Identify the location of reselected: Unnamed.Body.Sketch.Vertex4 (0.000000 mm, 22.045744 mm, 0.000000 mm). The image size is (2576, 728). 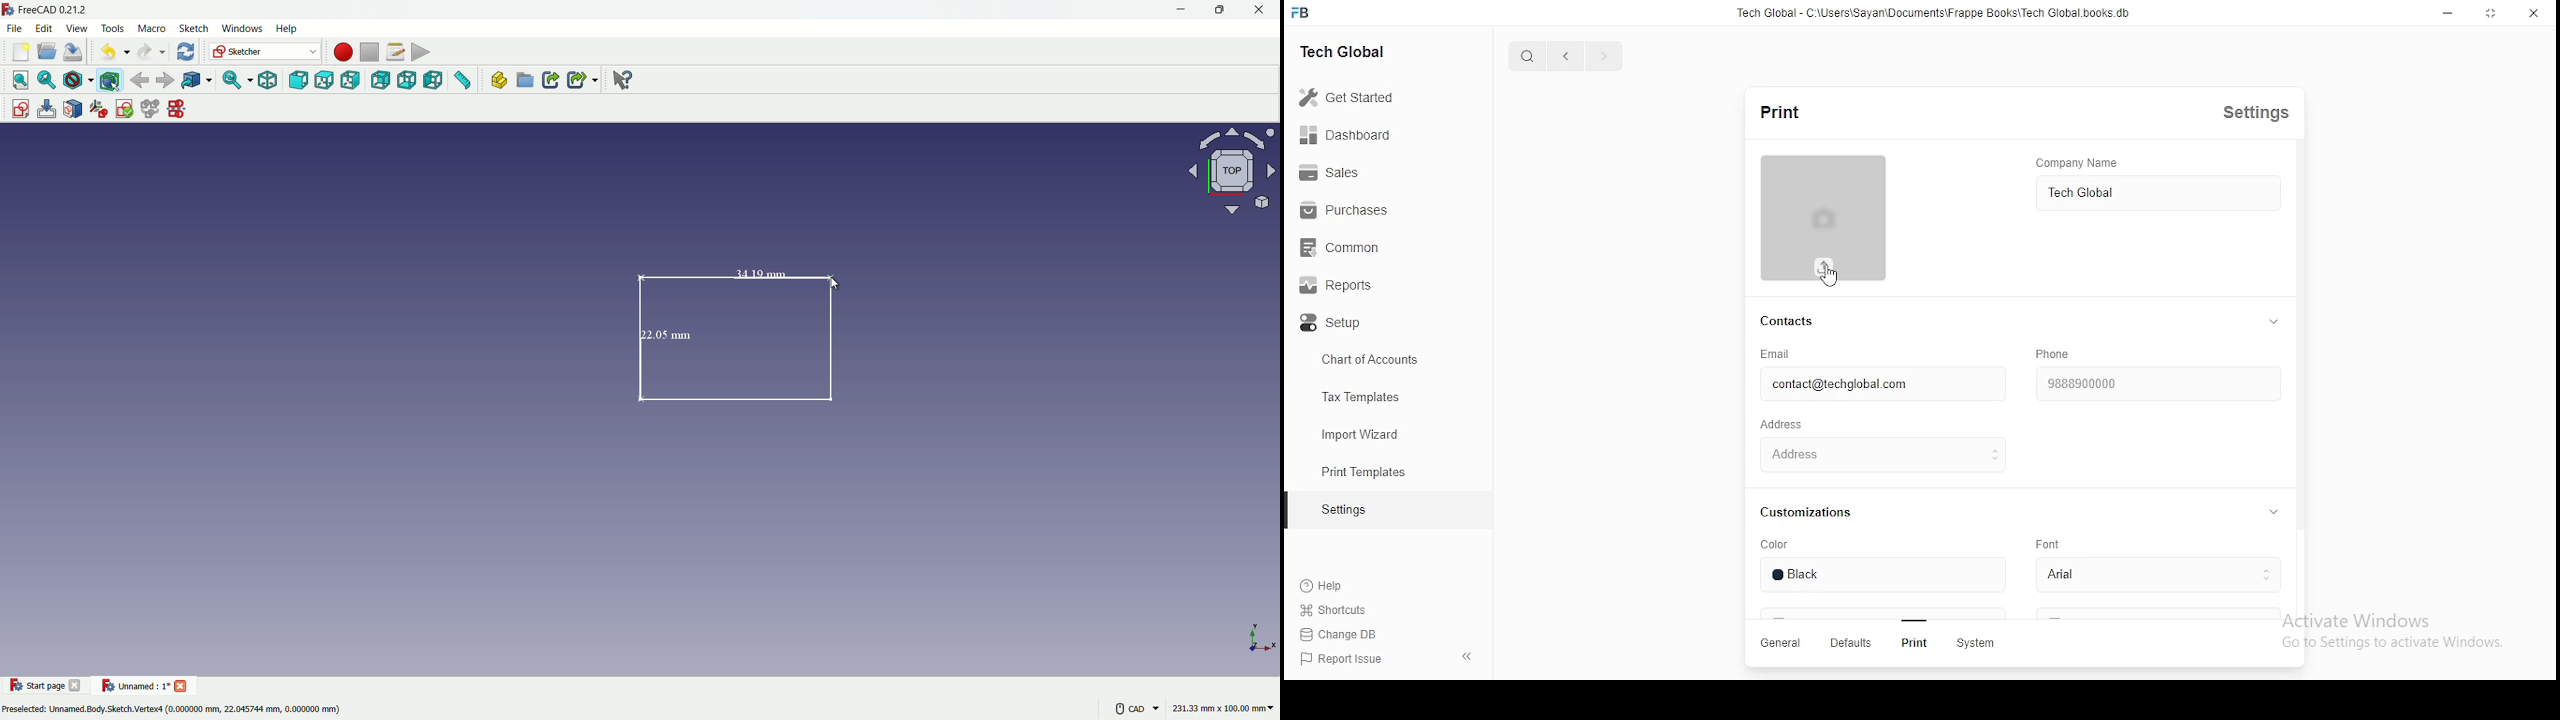
(171, 710).